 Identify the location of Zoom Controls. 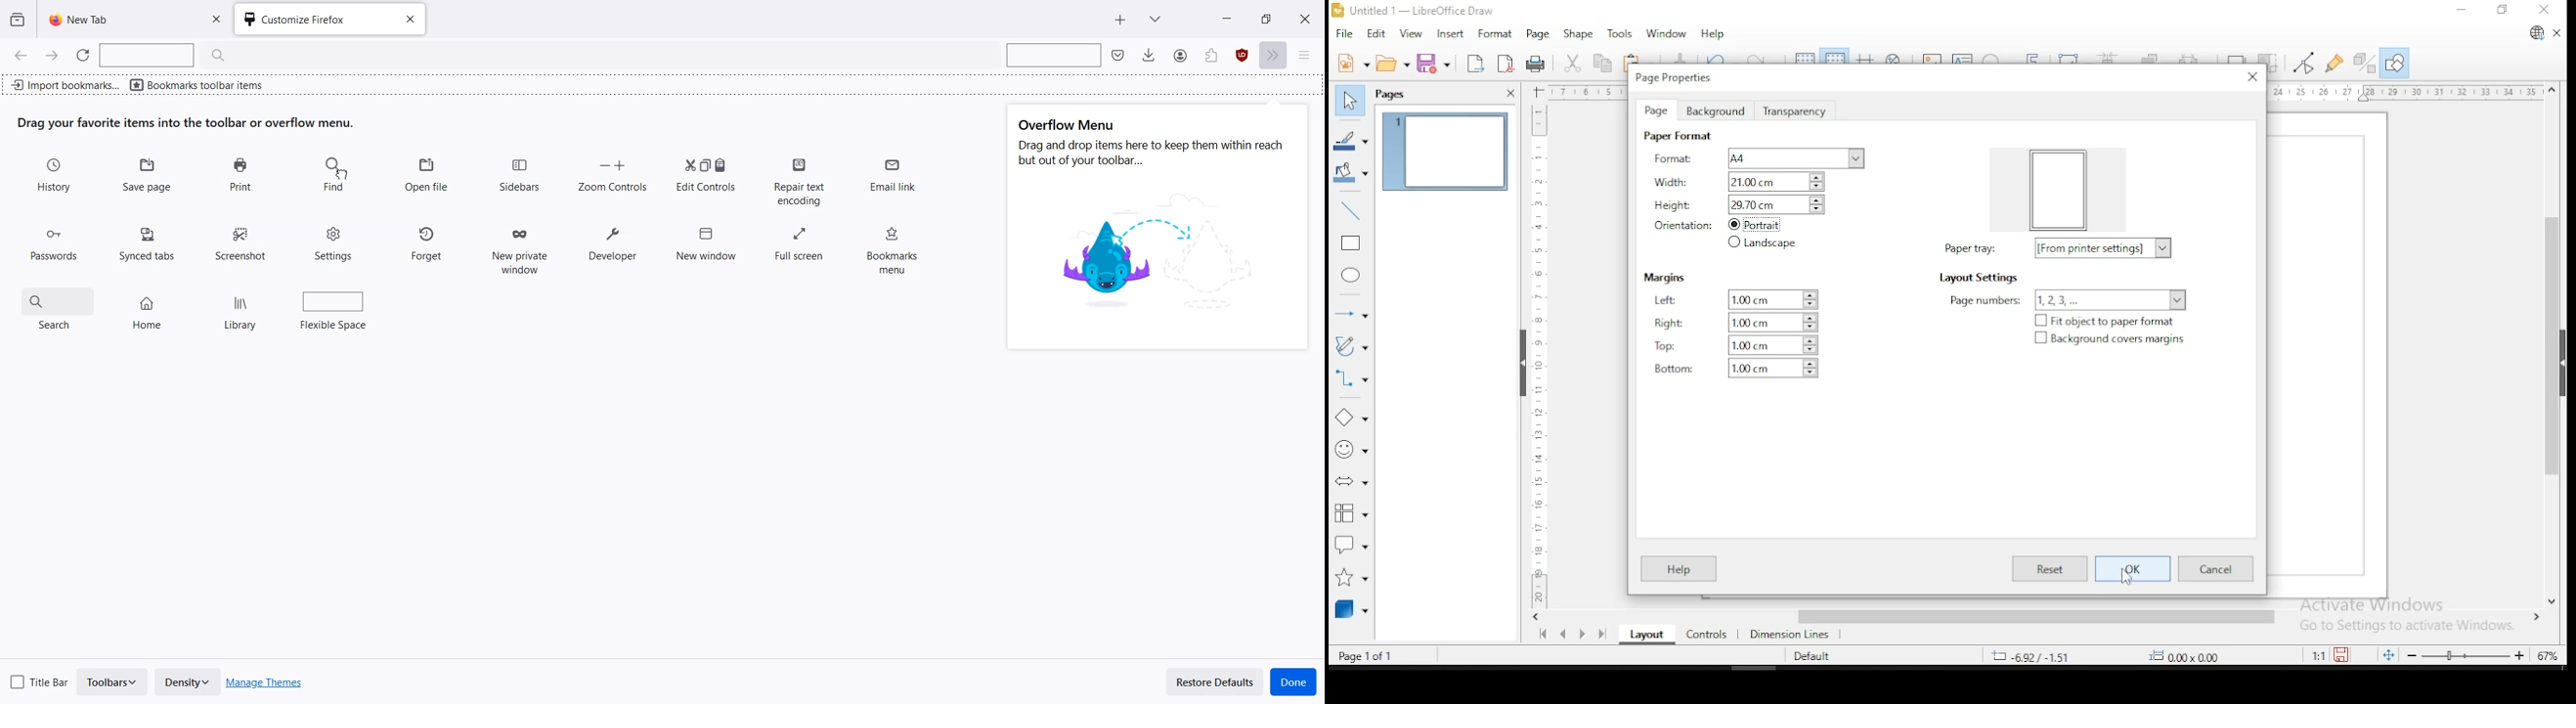
(613, 173).